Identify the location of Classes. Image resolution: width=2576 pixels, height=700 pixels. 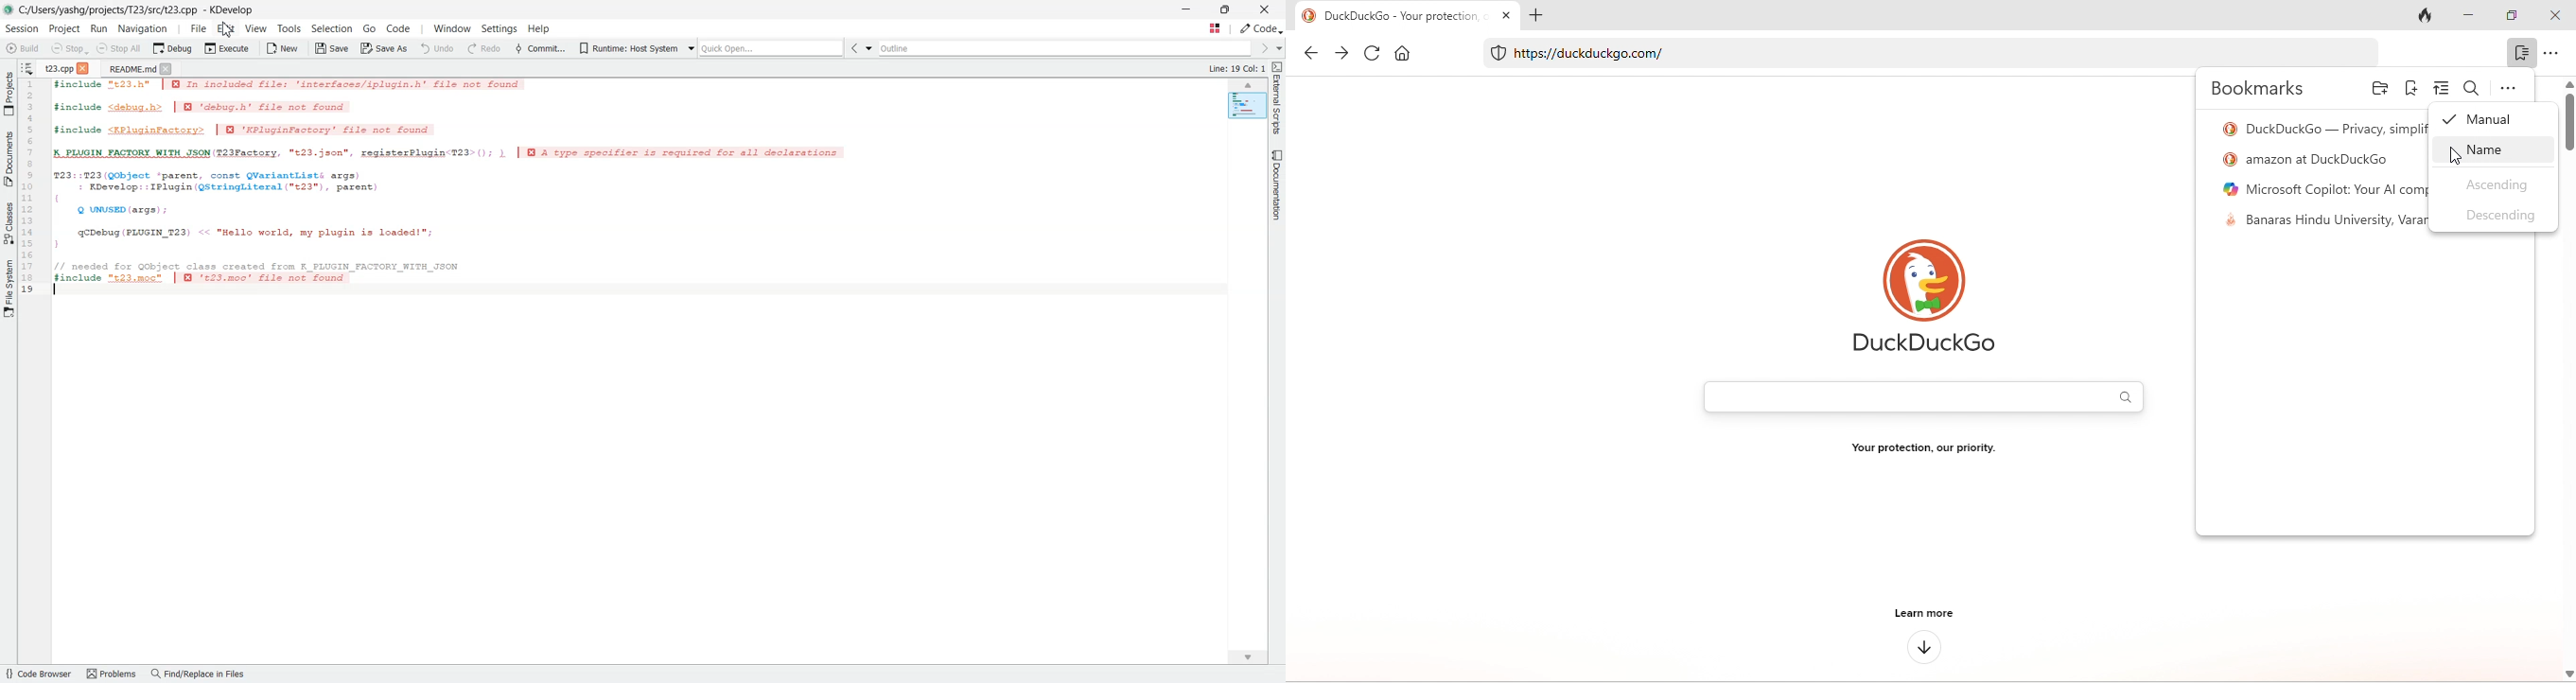
(9, 222).